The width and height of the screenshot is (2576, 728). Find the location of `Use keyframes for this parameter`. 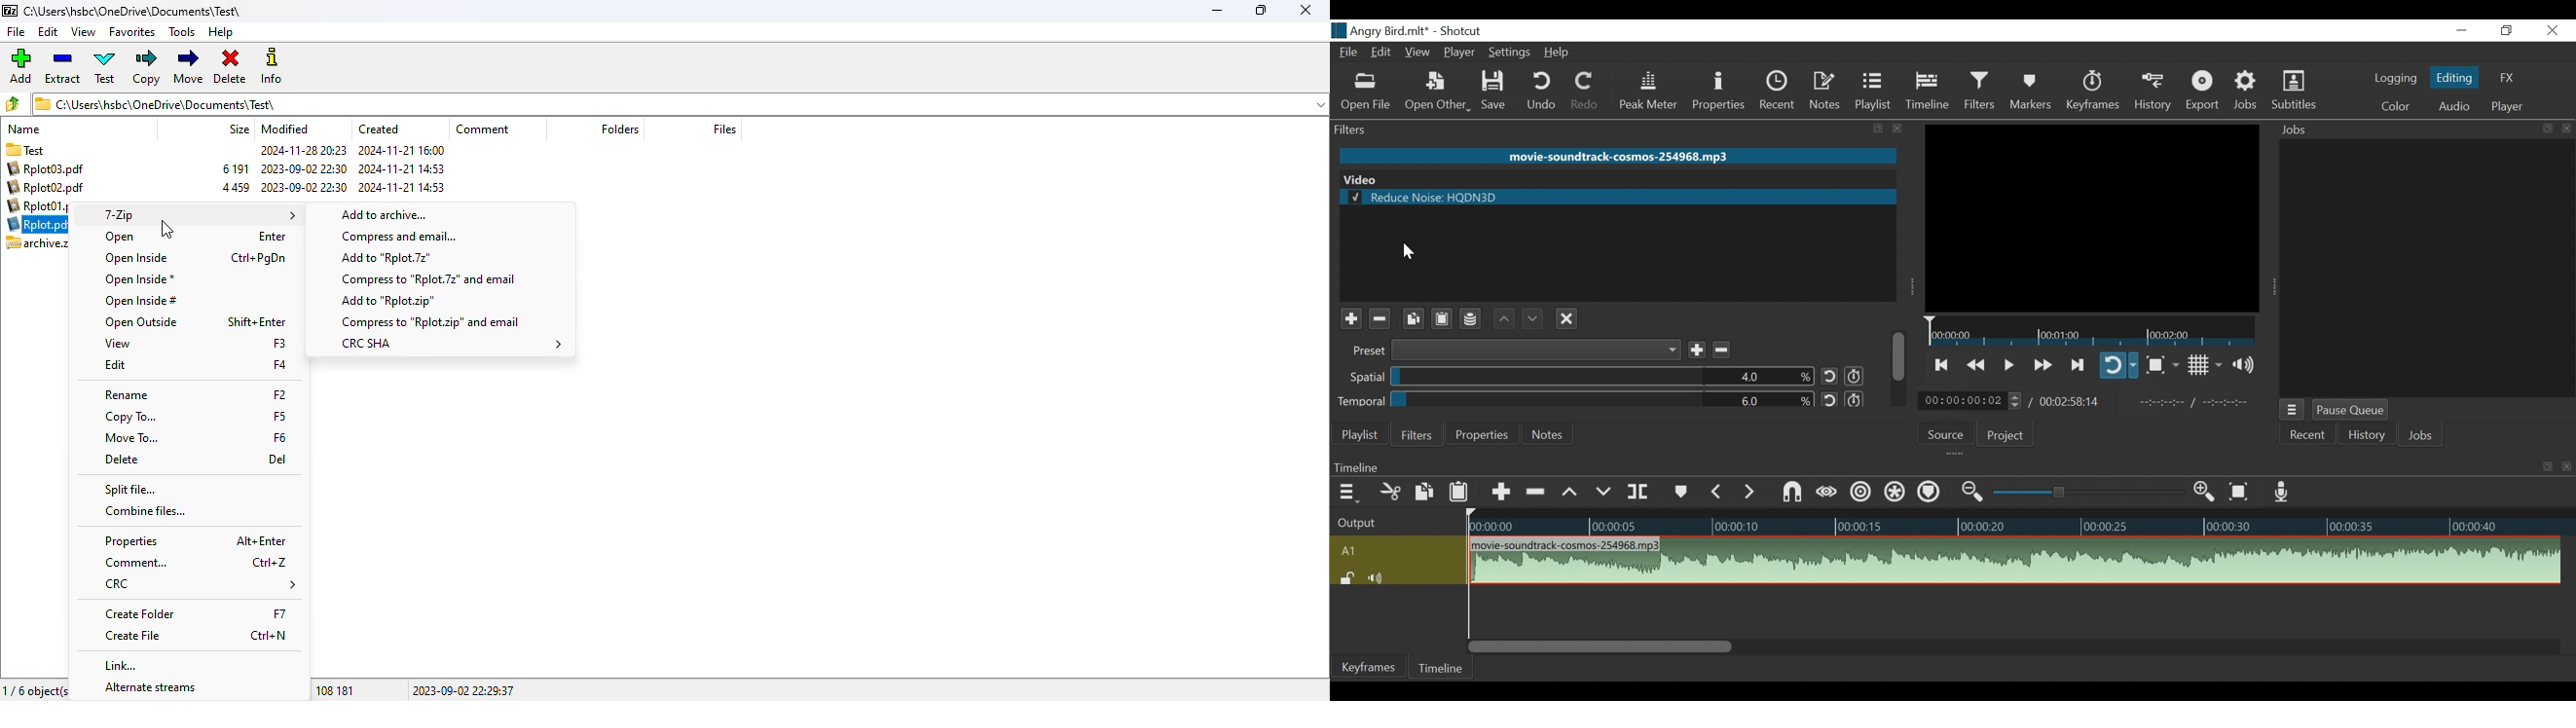

Use keyframes for this parameter is located at coordinates (1855, 399).